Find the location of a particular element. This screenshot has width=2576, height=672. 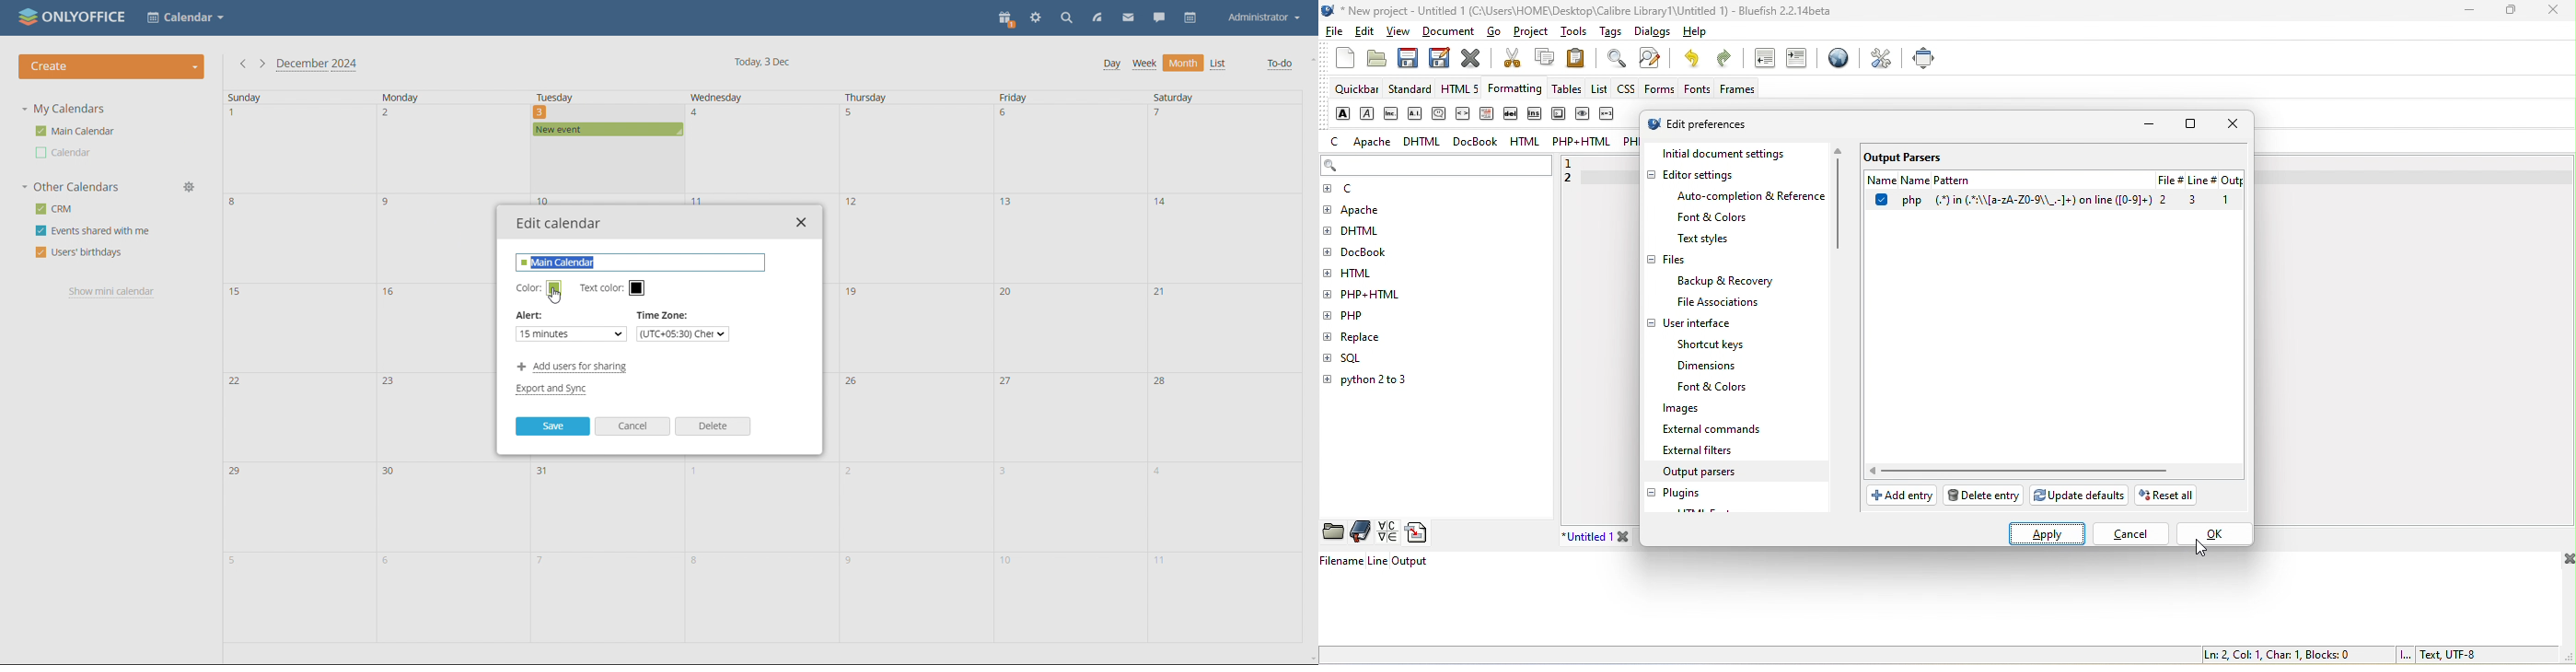

cancel is located at coordinates (2125, 536).